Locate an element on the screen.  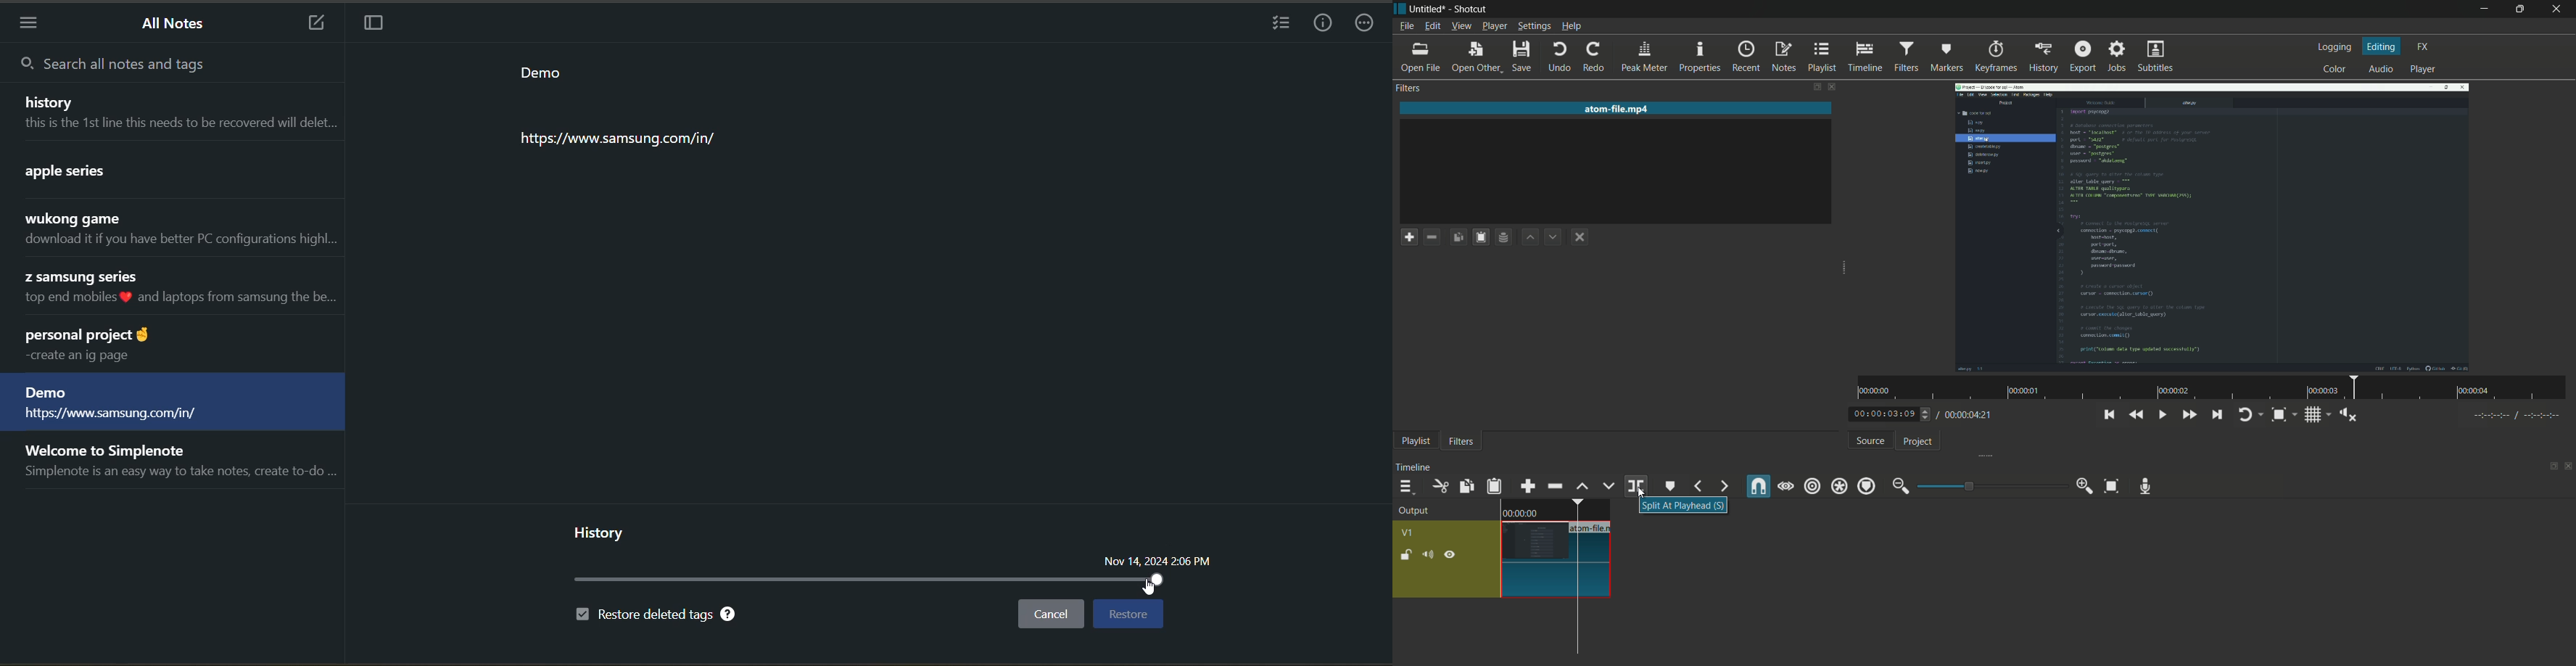
filters is located at coordinates (1905, 57).